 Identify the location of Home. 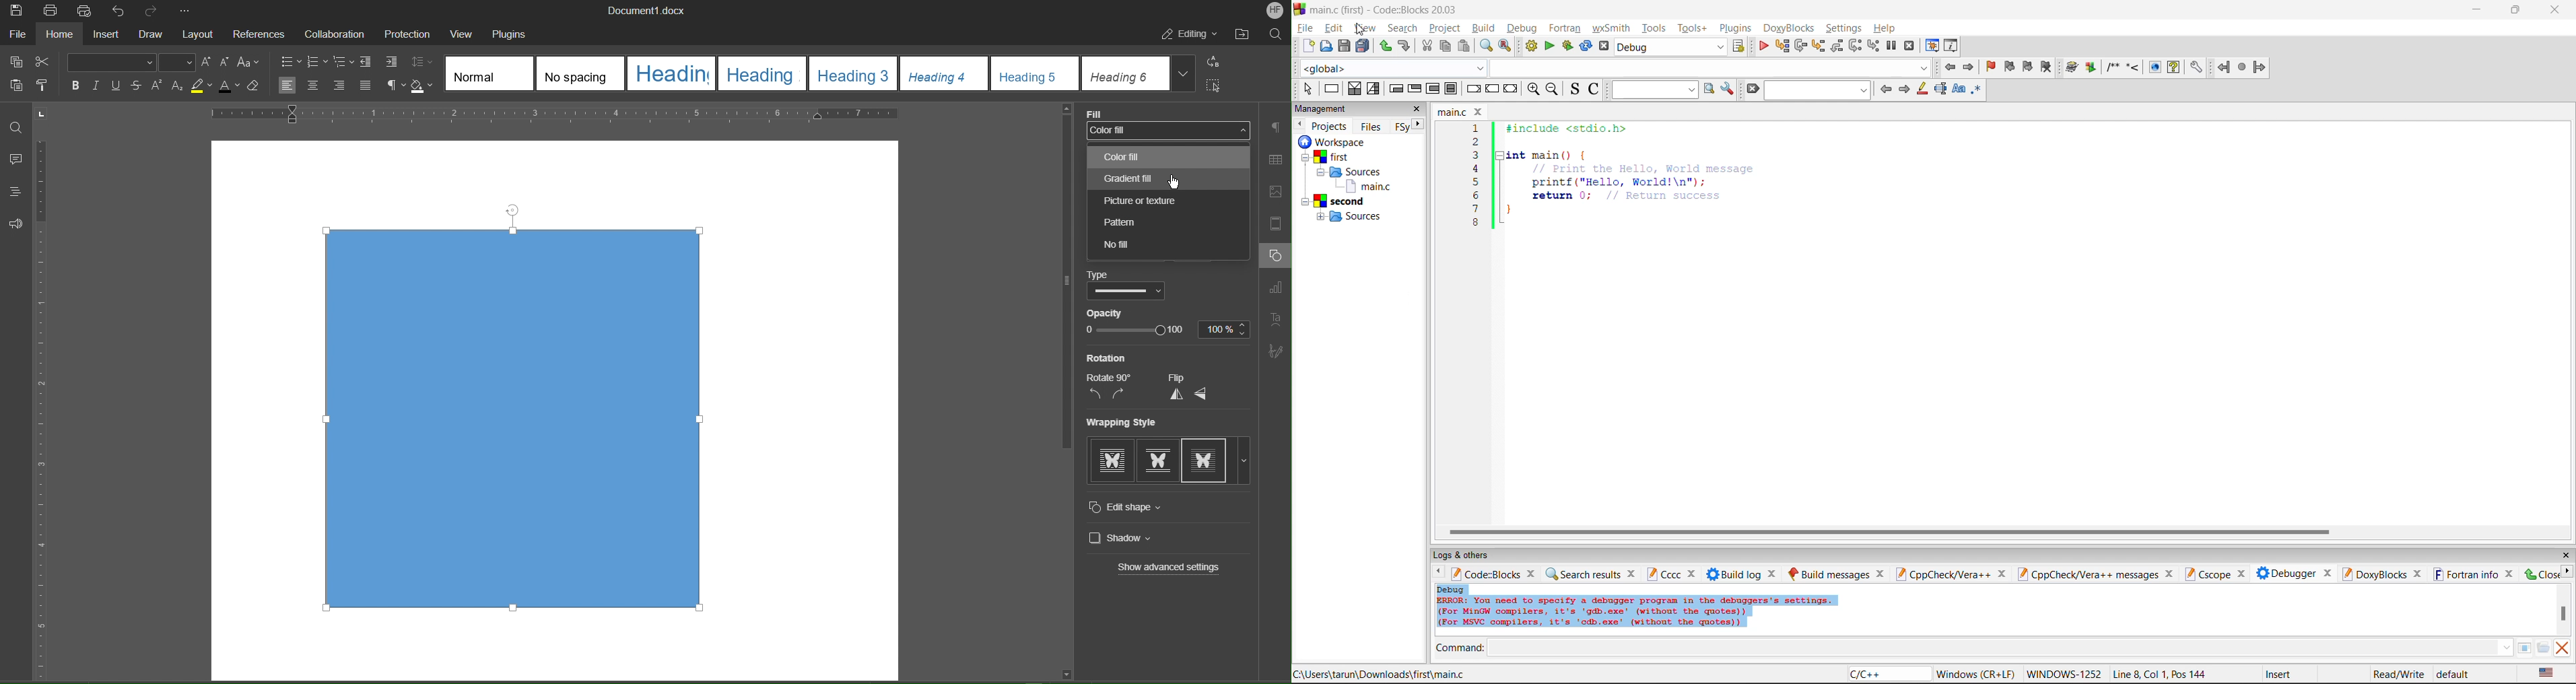
(57, 34).